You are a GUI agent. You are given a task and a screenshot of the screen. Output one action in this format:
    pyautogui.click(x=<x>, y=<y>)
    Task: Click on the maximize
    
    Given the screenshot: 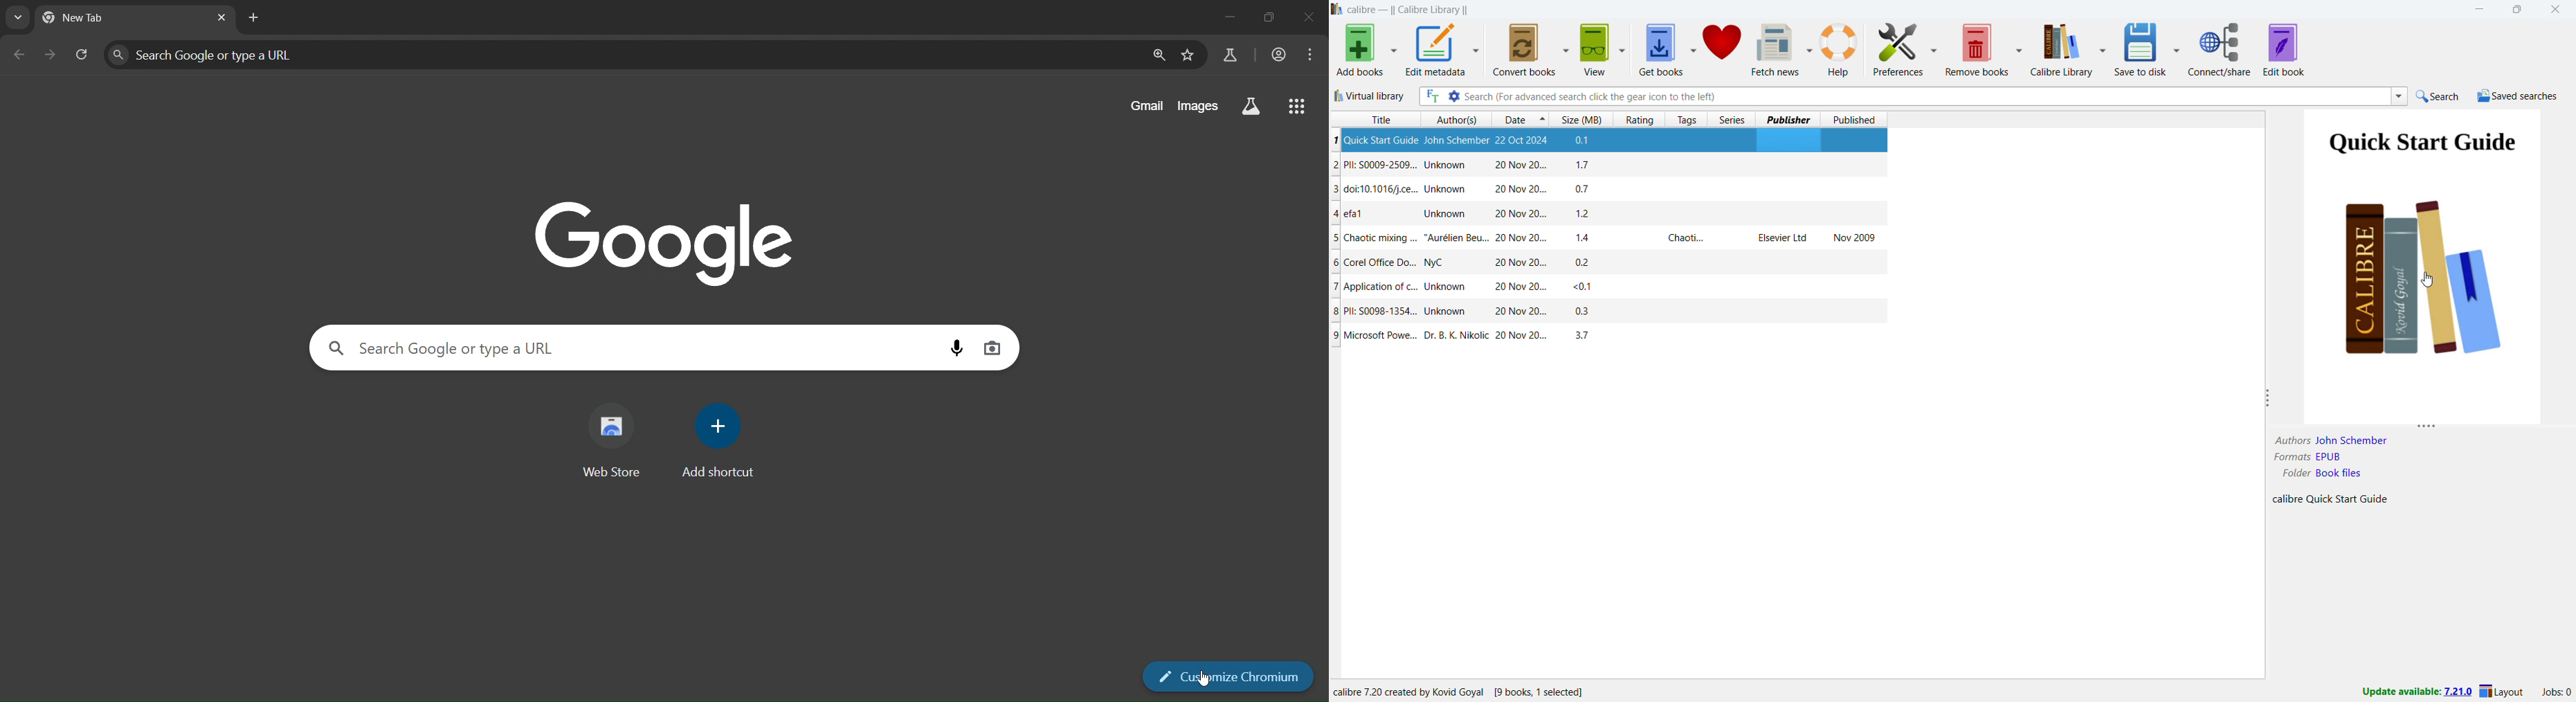 What is the action you would take?
    pyautogui.click(x=2520, y=9)
    